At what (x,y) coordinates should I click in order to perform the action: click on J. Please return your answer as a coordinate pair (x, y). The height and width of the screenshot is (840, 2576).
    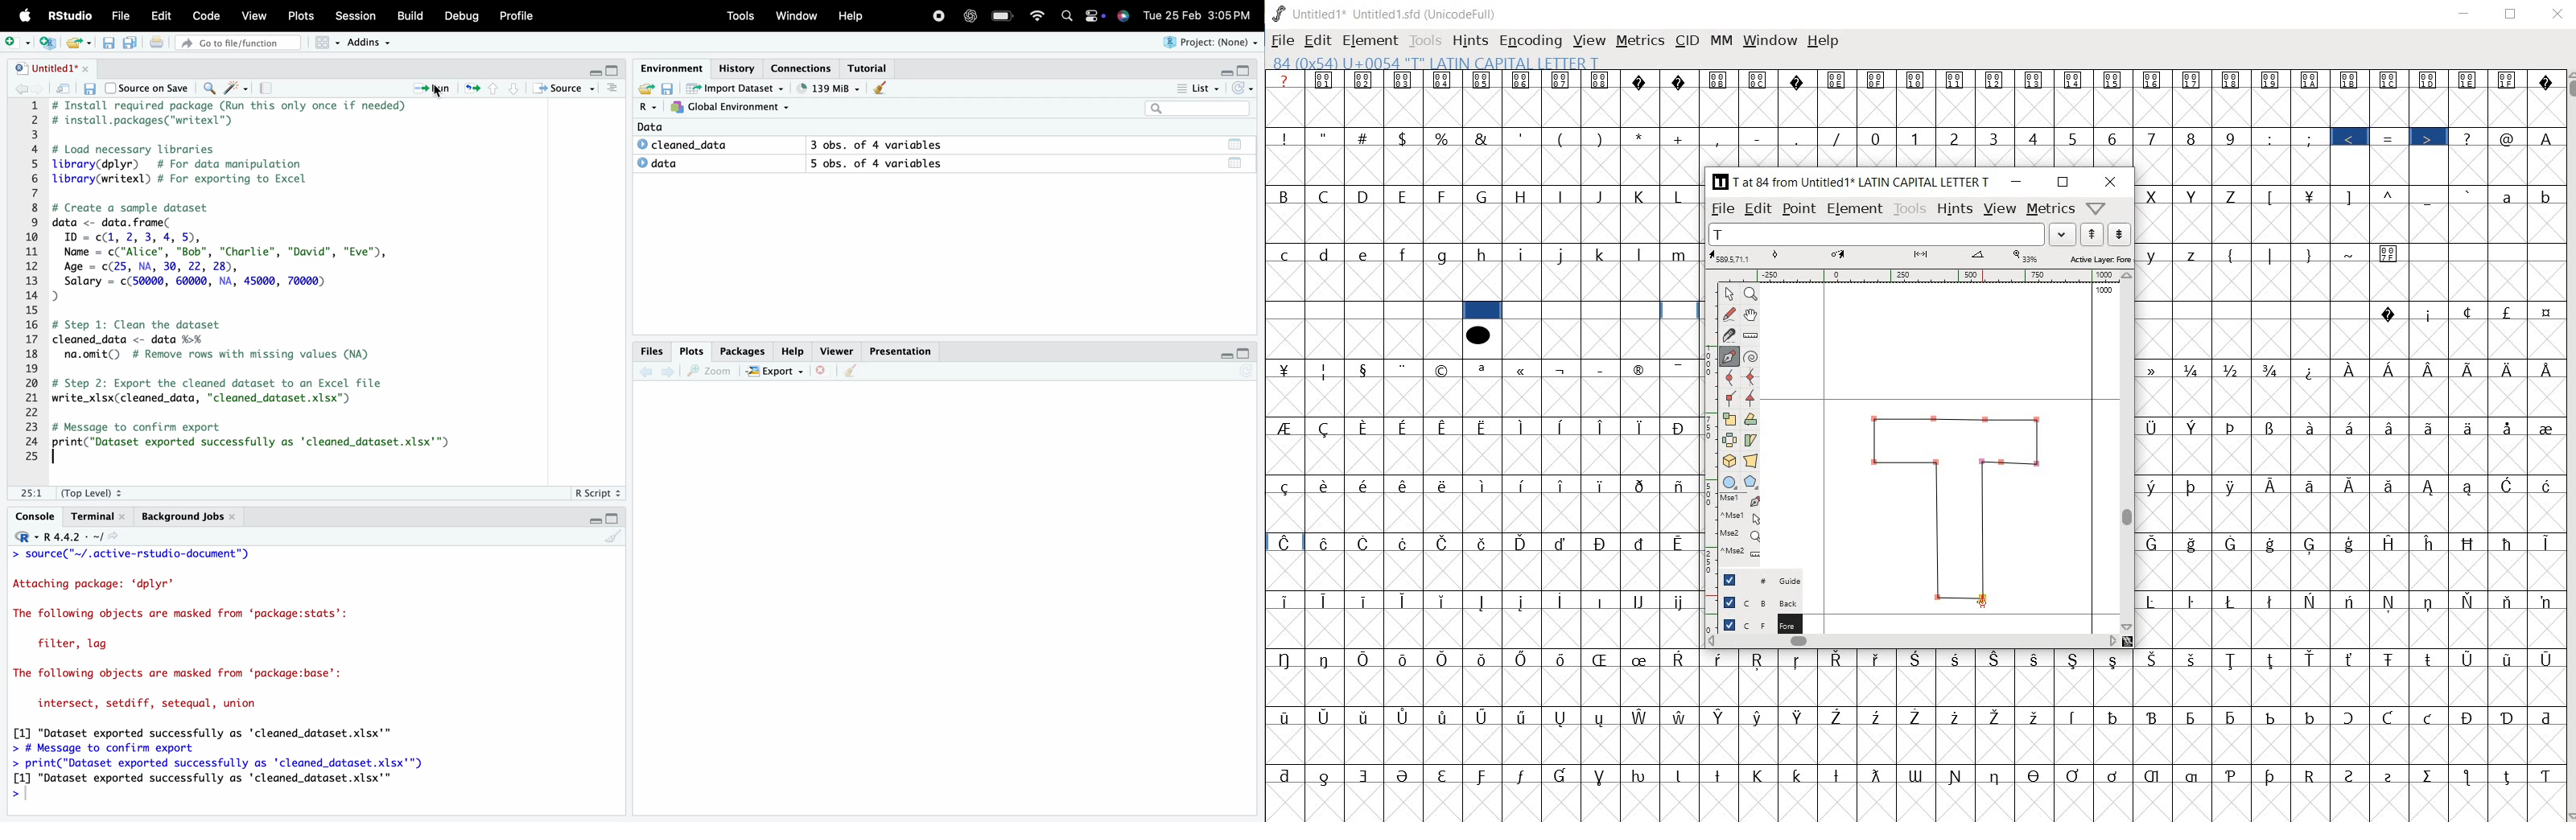
    Looking at the image, I should click on (1601, 196).